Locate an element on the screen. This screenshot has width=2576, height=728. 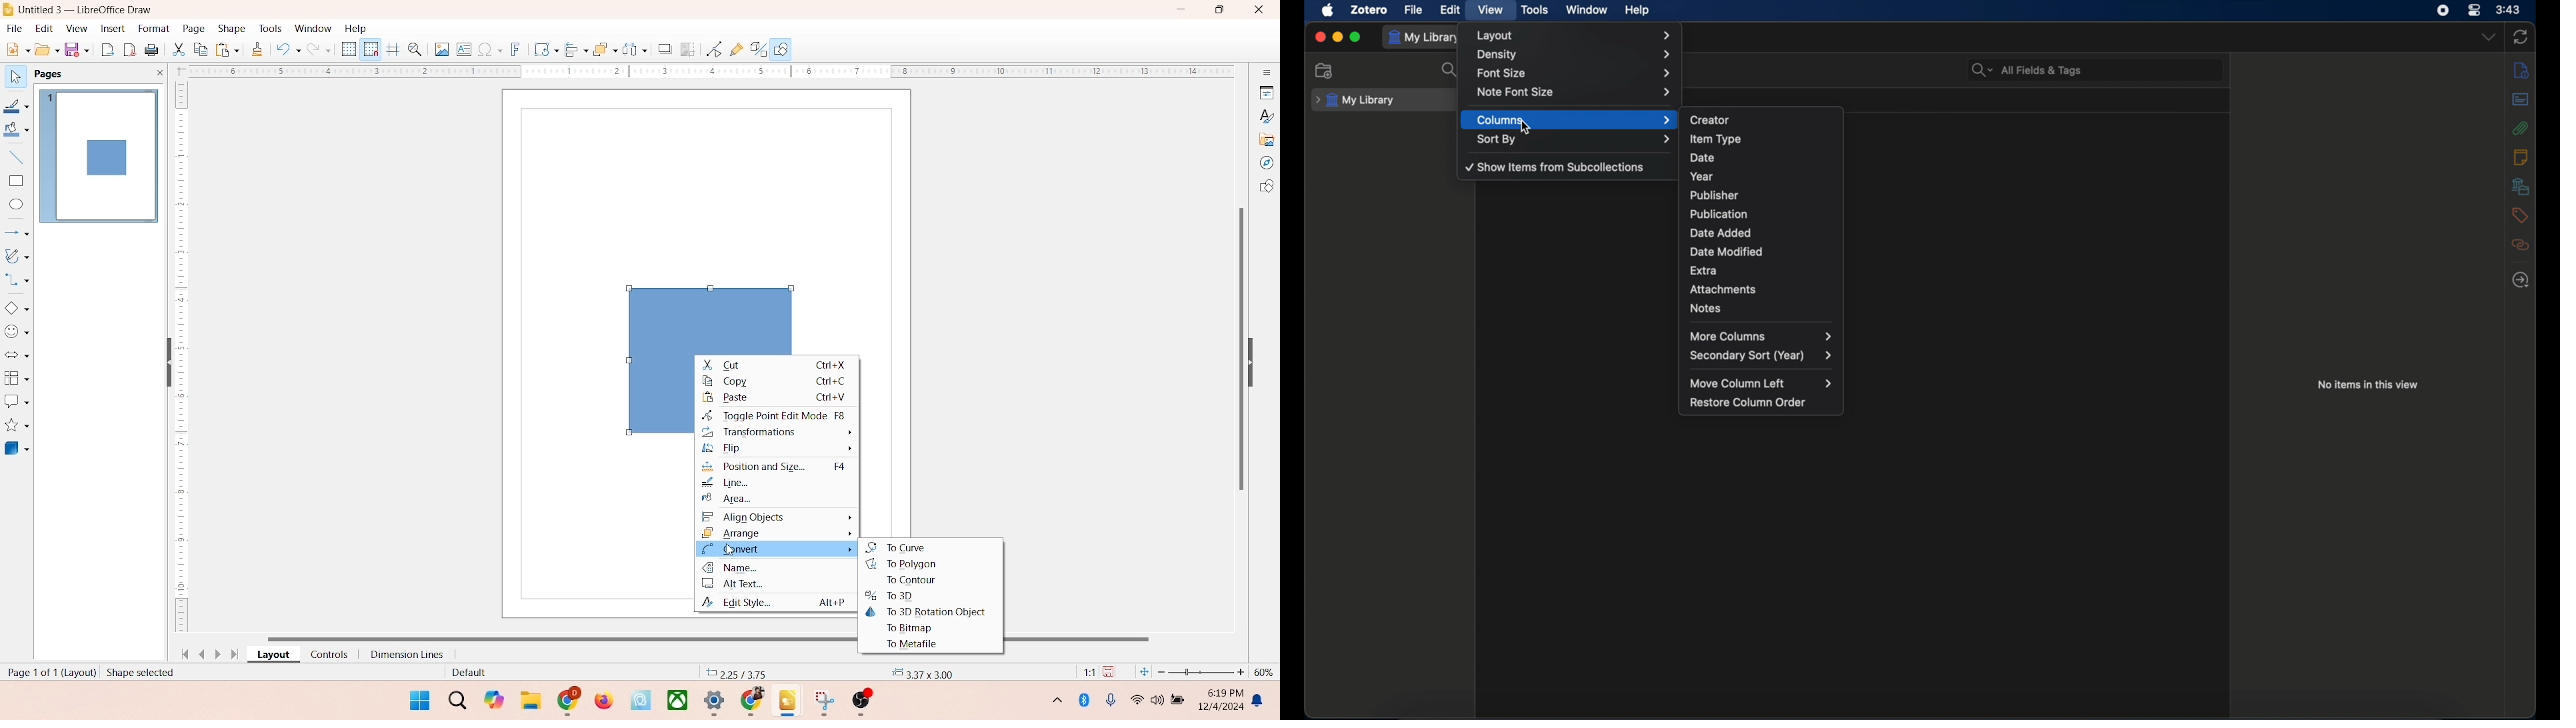
folders is located at coordinates (530, 698).